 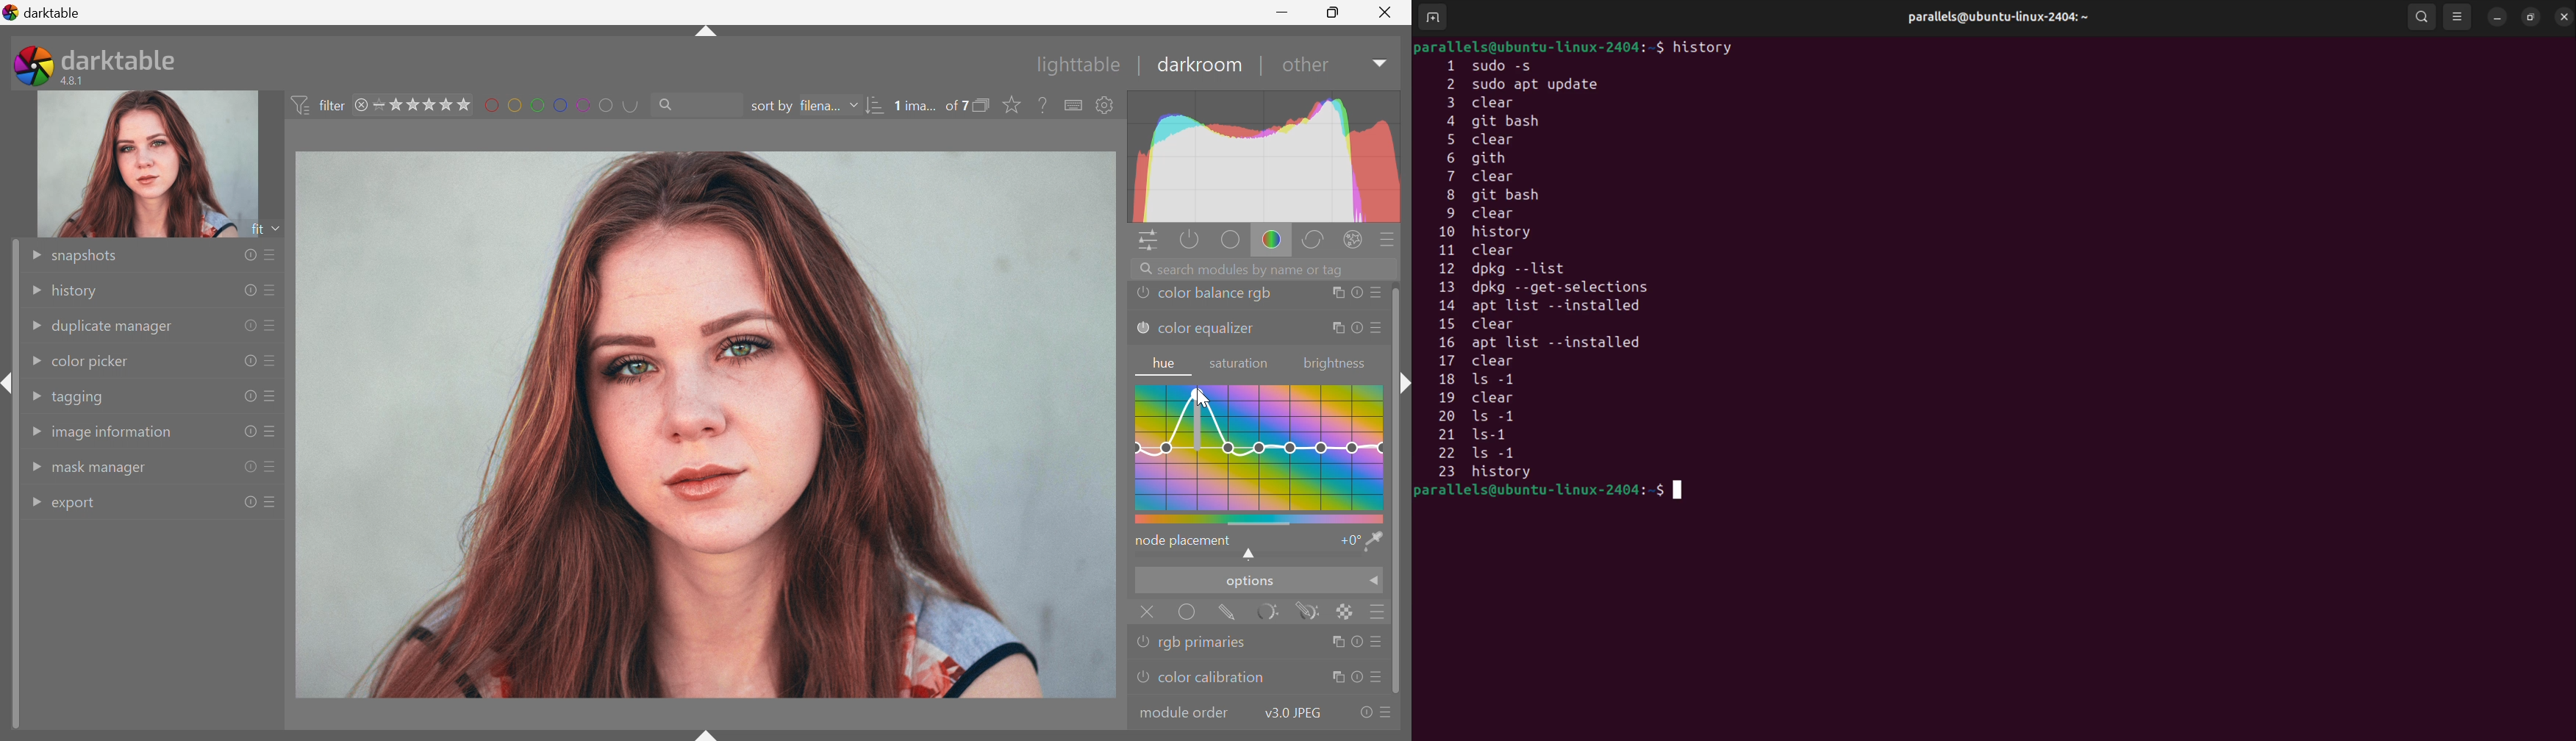 I want to click on Search, so click(x=672, y=105).